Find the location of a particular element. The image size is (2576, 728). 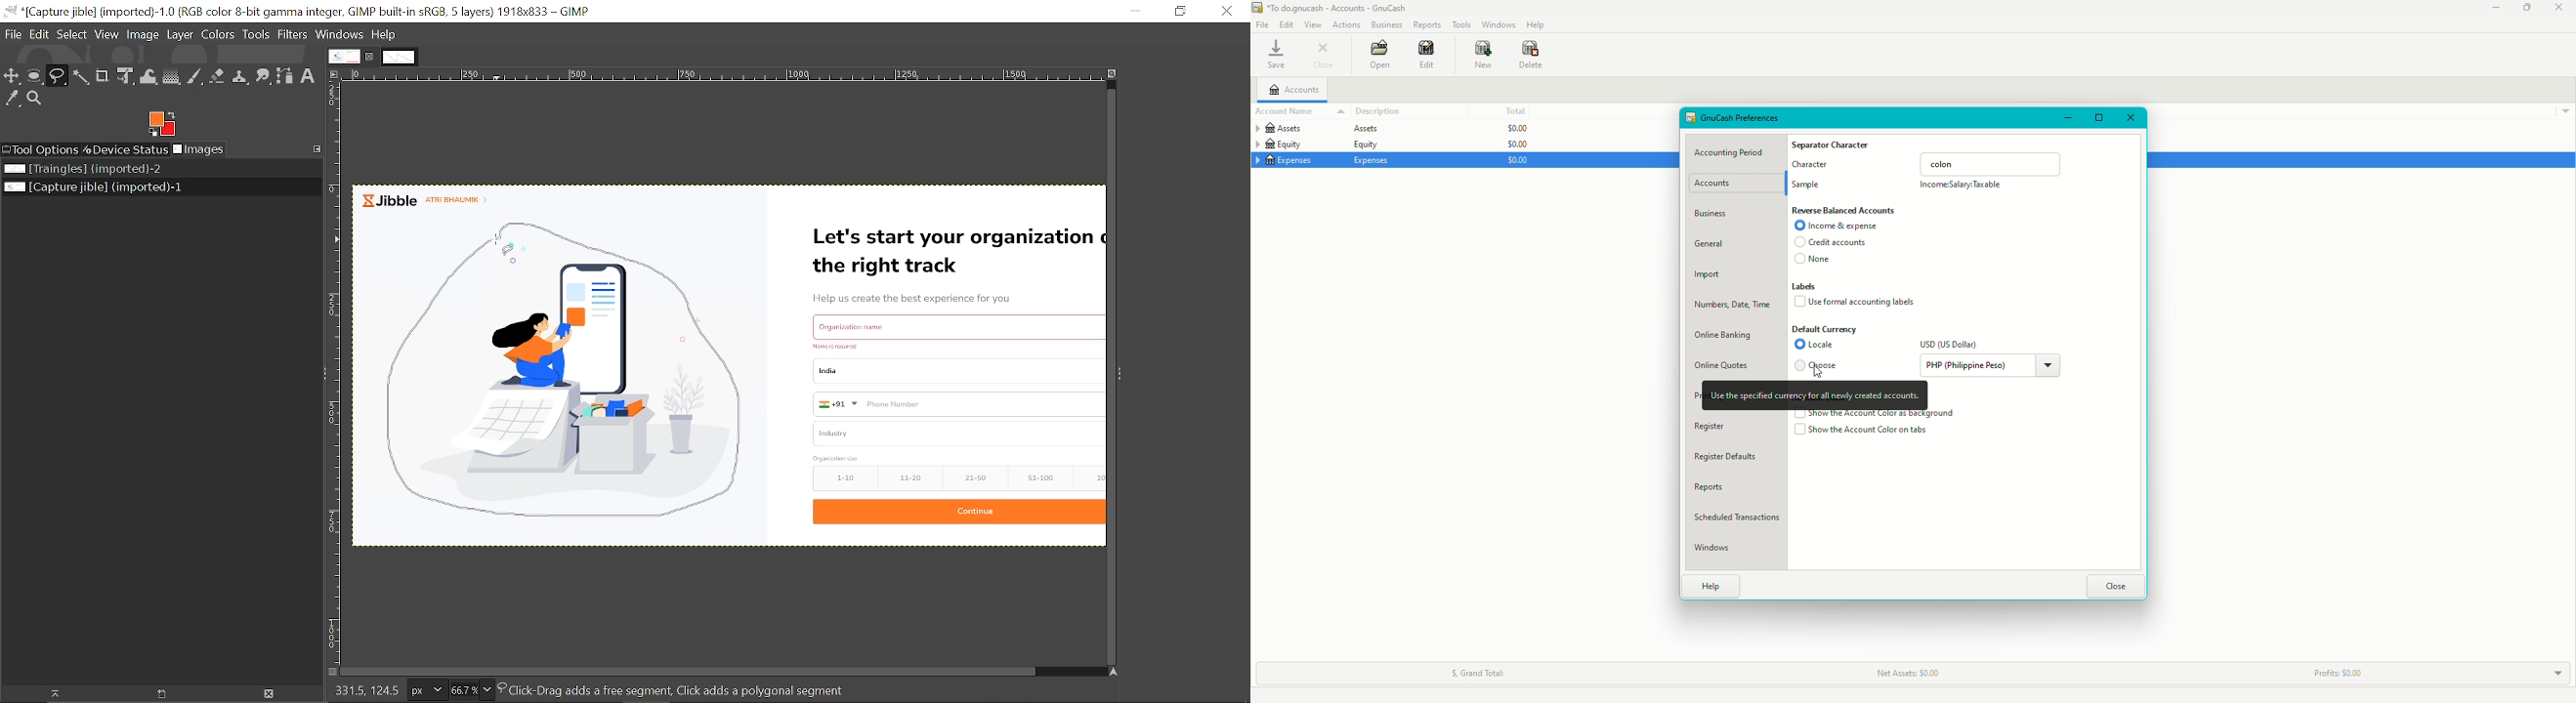

Currency is located at coordinates (1994, 365).